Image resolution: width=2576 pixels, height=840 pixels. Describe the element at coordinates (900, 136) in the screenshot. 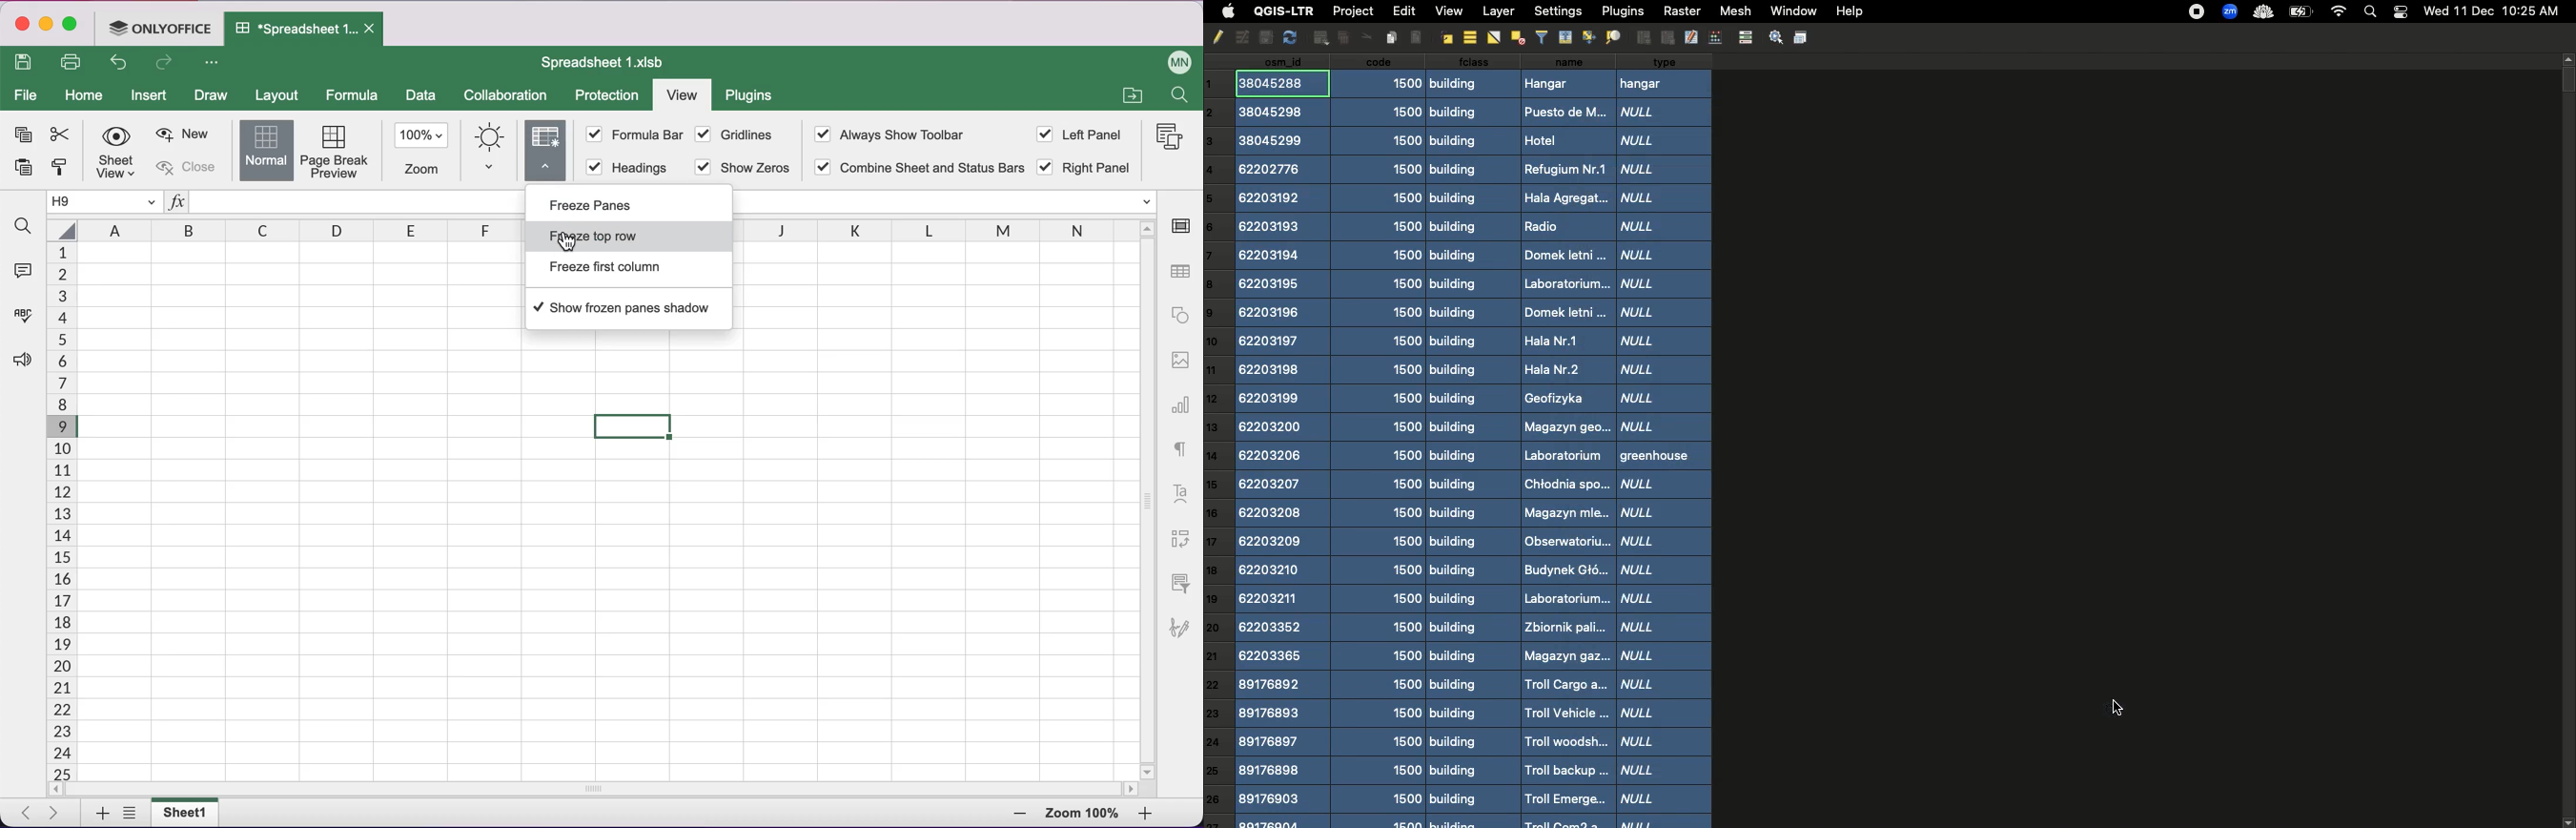

I see `always show toolbar` at that location.